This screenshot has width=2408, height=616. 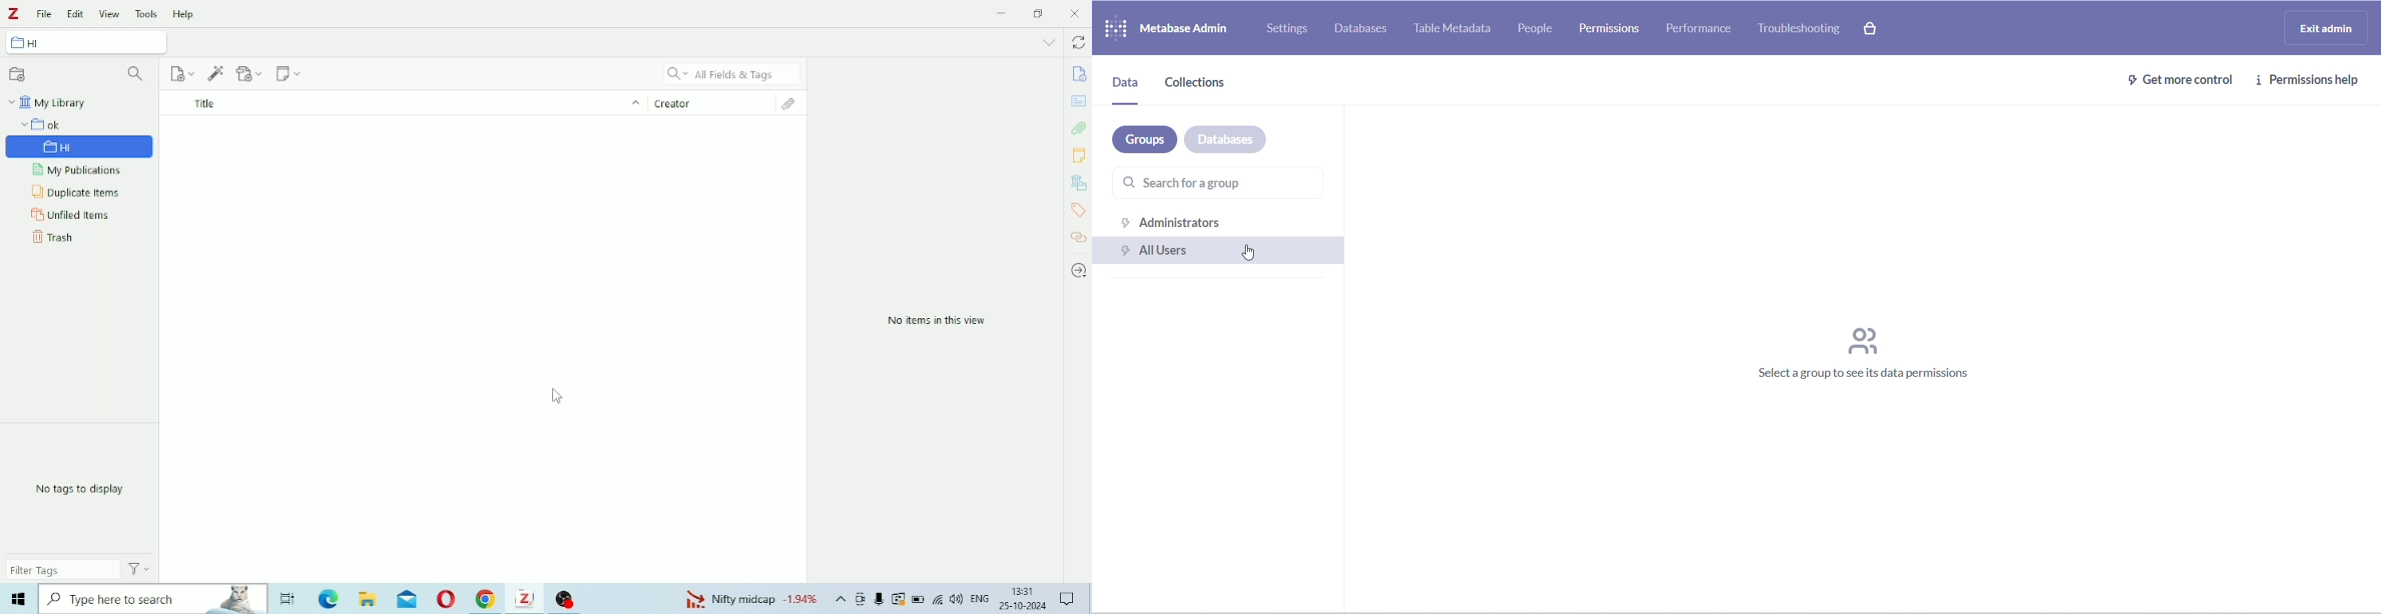 What do you see at coordinates (979, 597) in the screenshot?
I see `ENG` at bounding box center [979, 597].